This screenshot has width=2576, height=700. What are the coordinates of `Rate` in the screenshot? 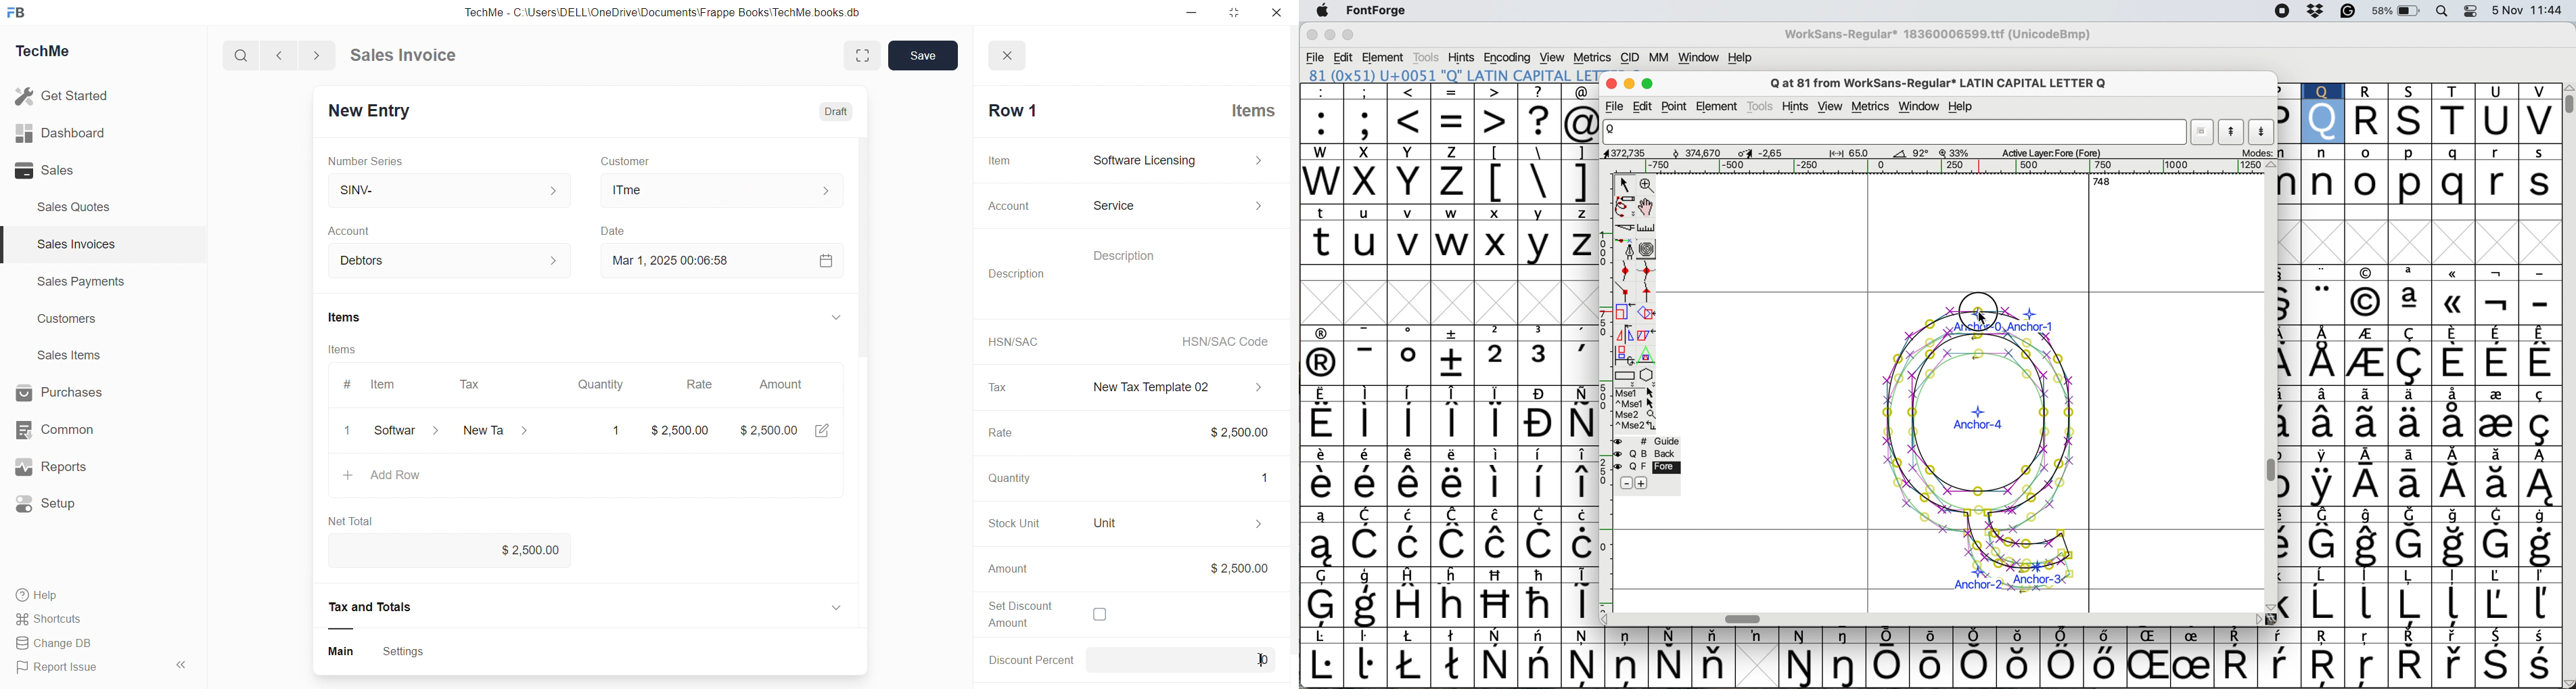 It's located at (696, 381).